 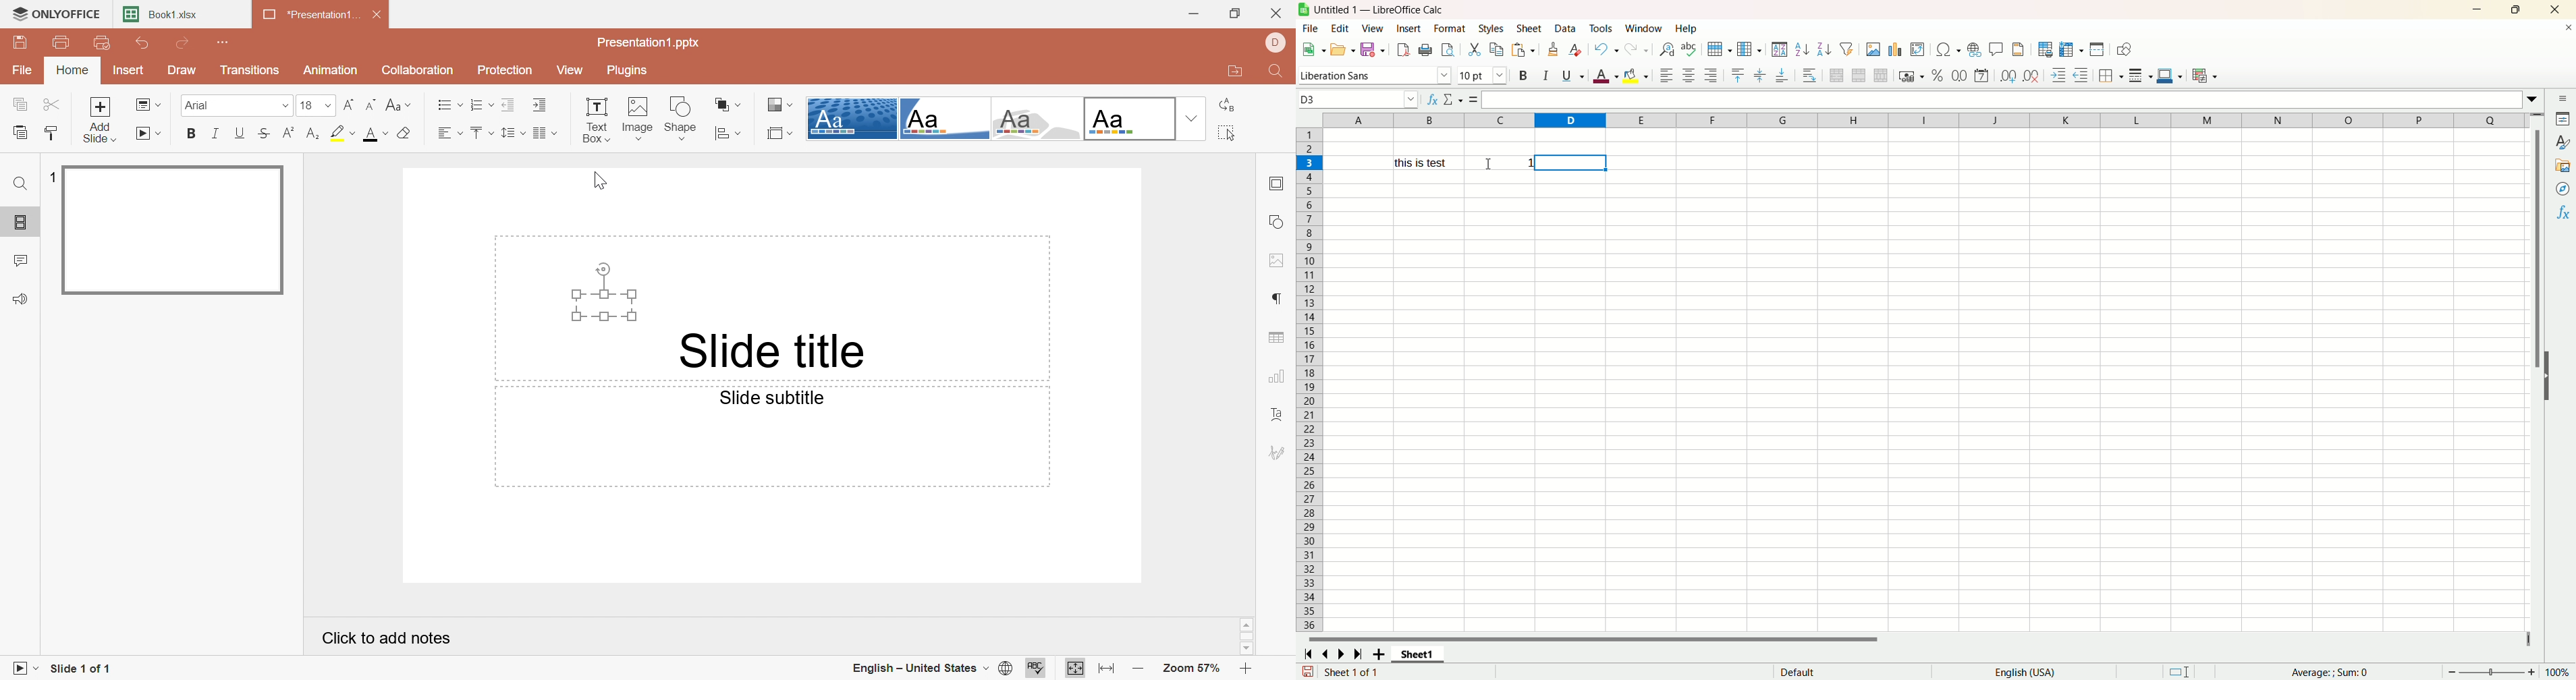 What do you see at coordinates (1280, 221) in the screenshot?
I see `Shape settings` at bounding box center [1280, 221].